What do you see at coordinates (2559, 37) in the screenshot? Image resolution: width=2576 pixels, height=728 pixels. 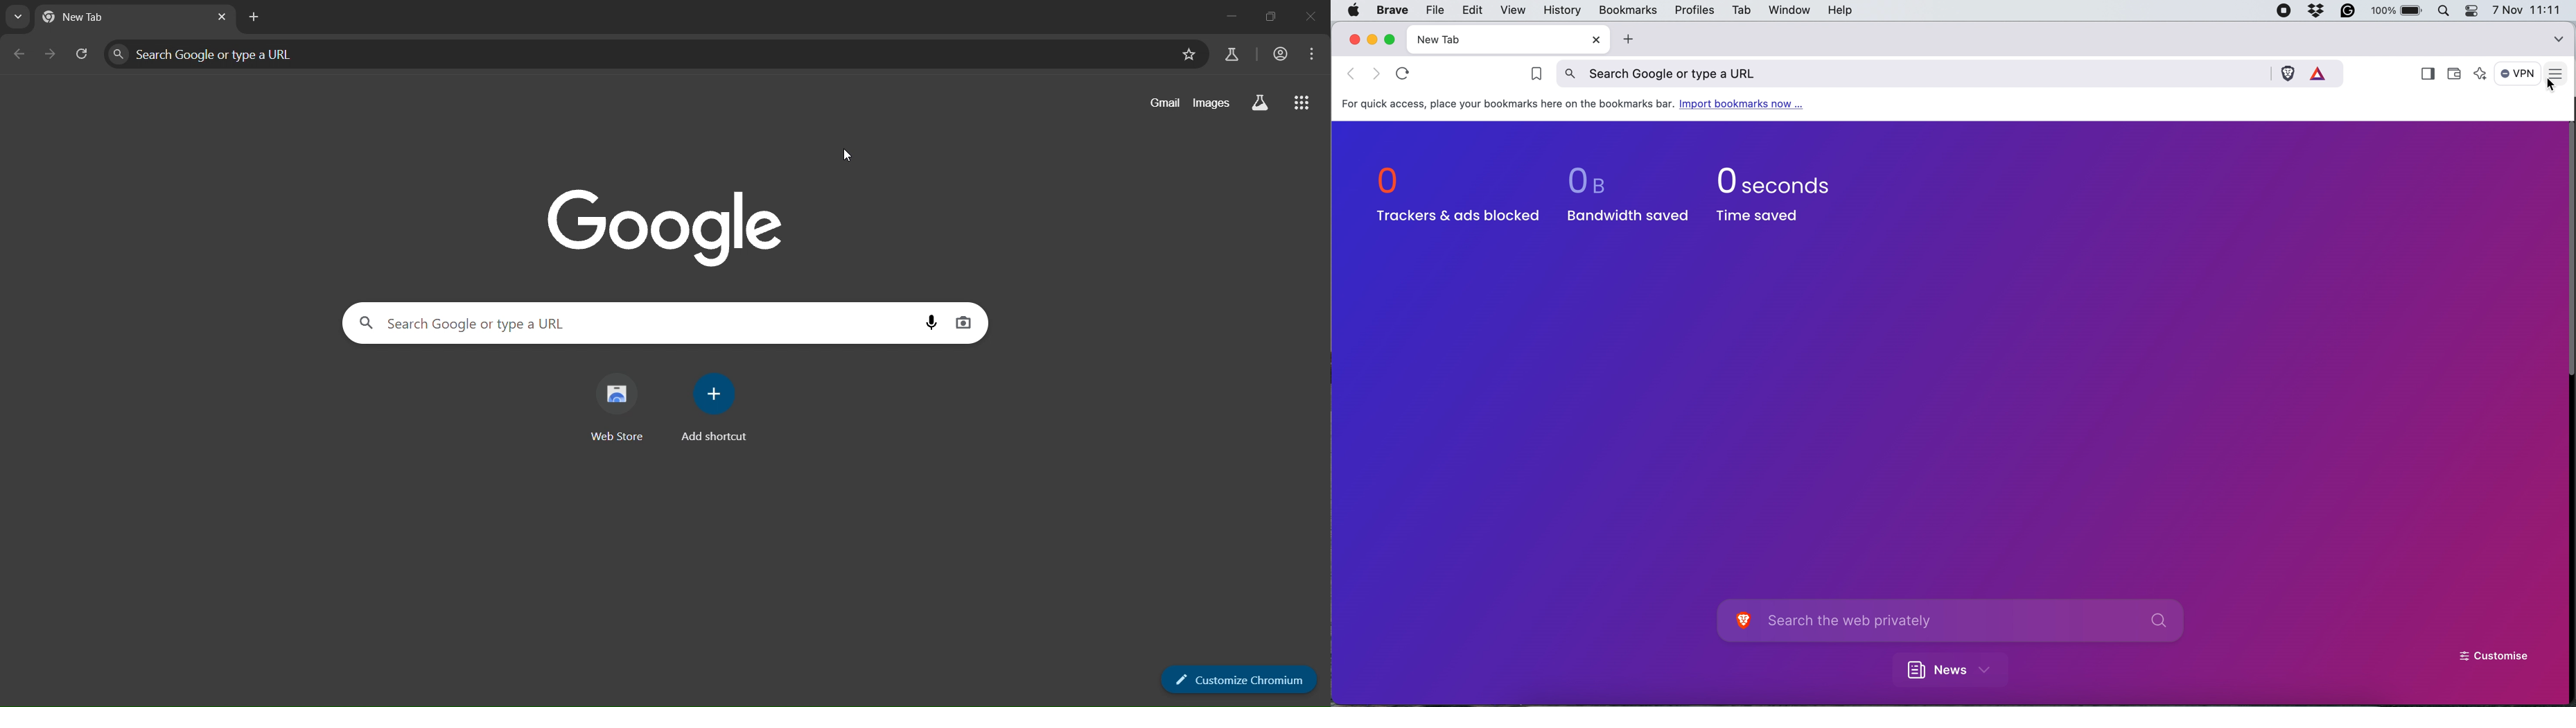 I see `search tabs` at bounding box center [2559, 37].